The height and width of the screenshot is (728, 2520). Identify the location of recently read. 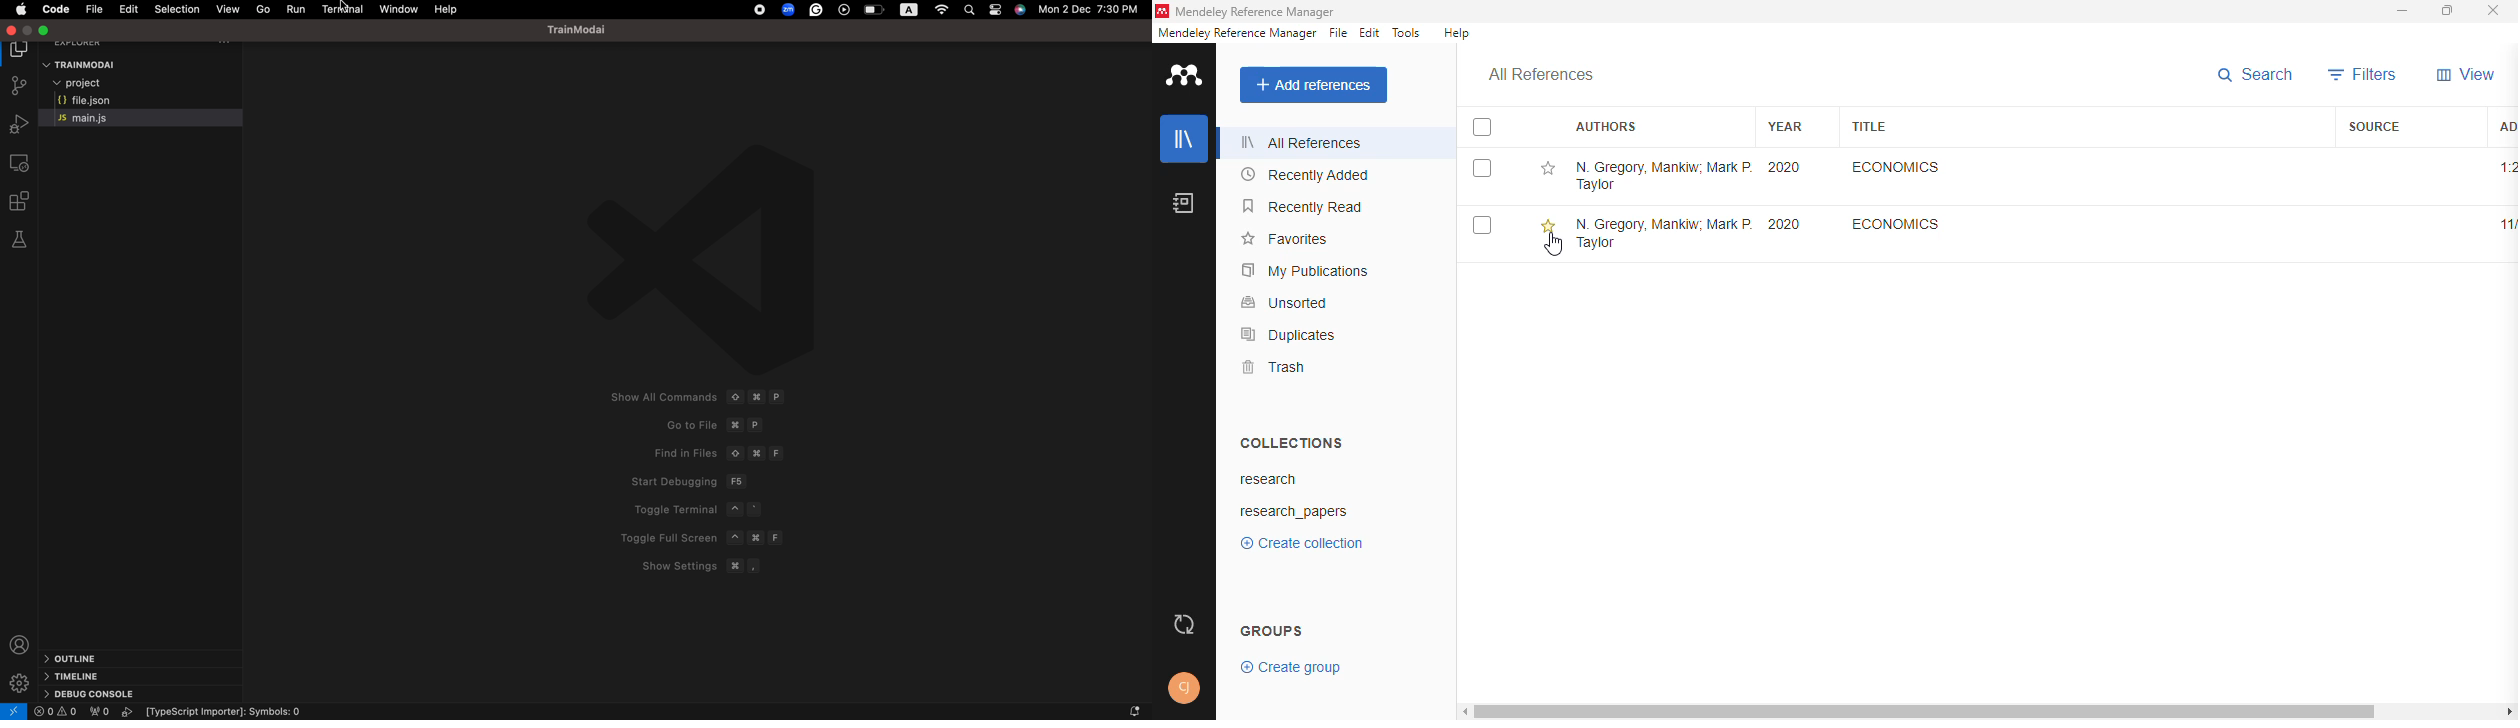
(1303, 207).